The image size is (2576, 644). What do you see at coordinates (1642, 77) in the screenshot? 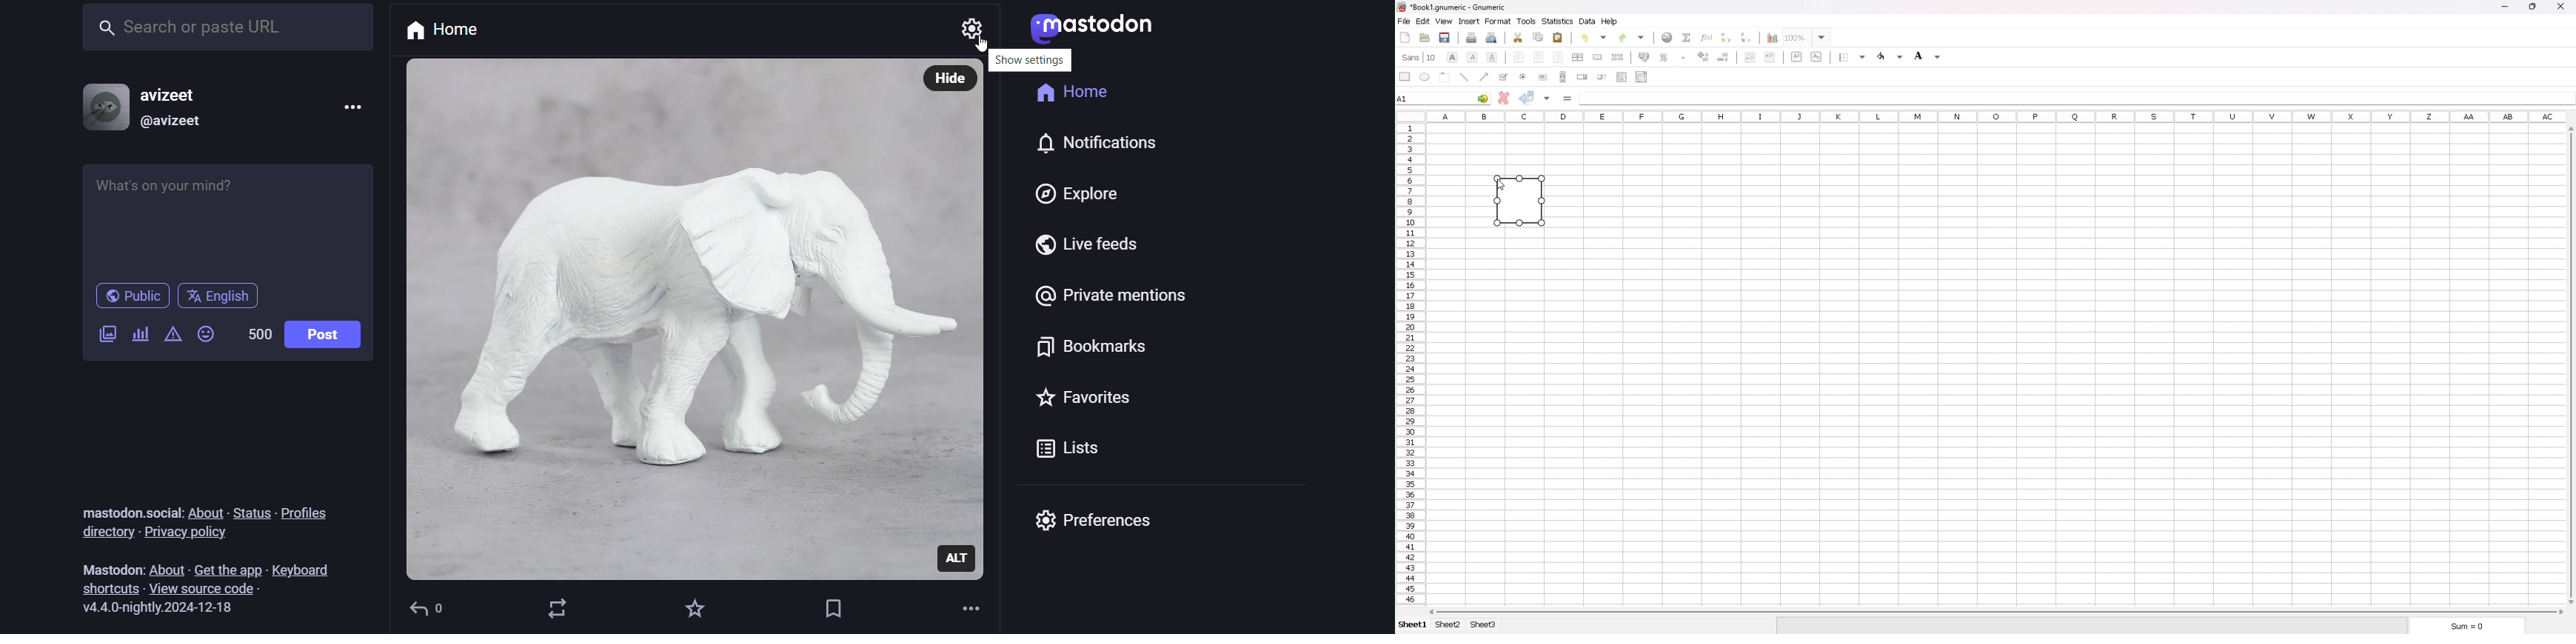
I see `combo box` at bounding box center [1642, 77].